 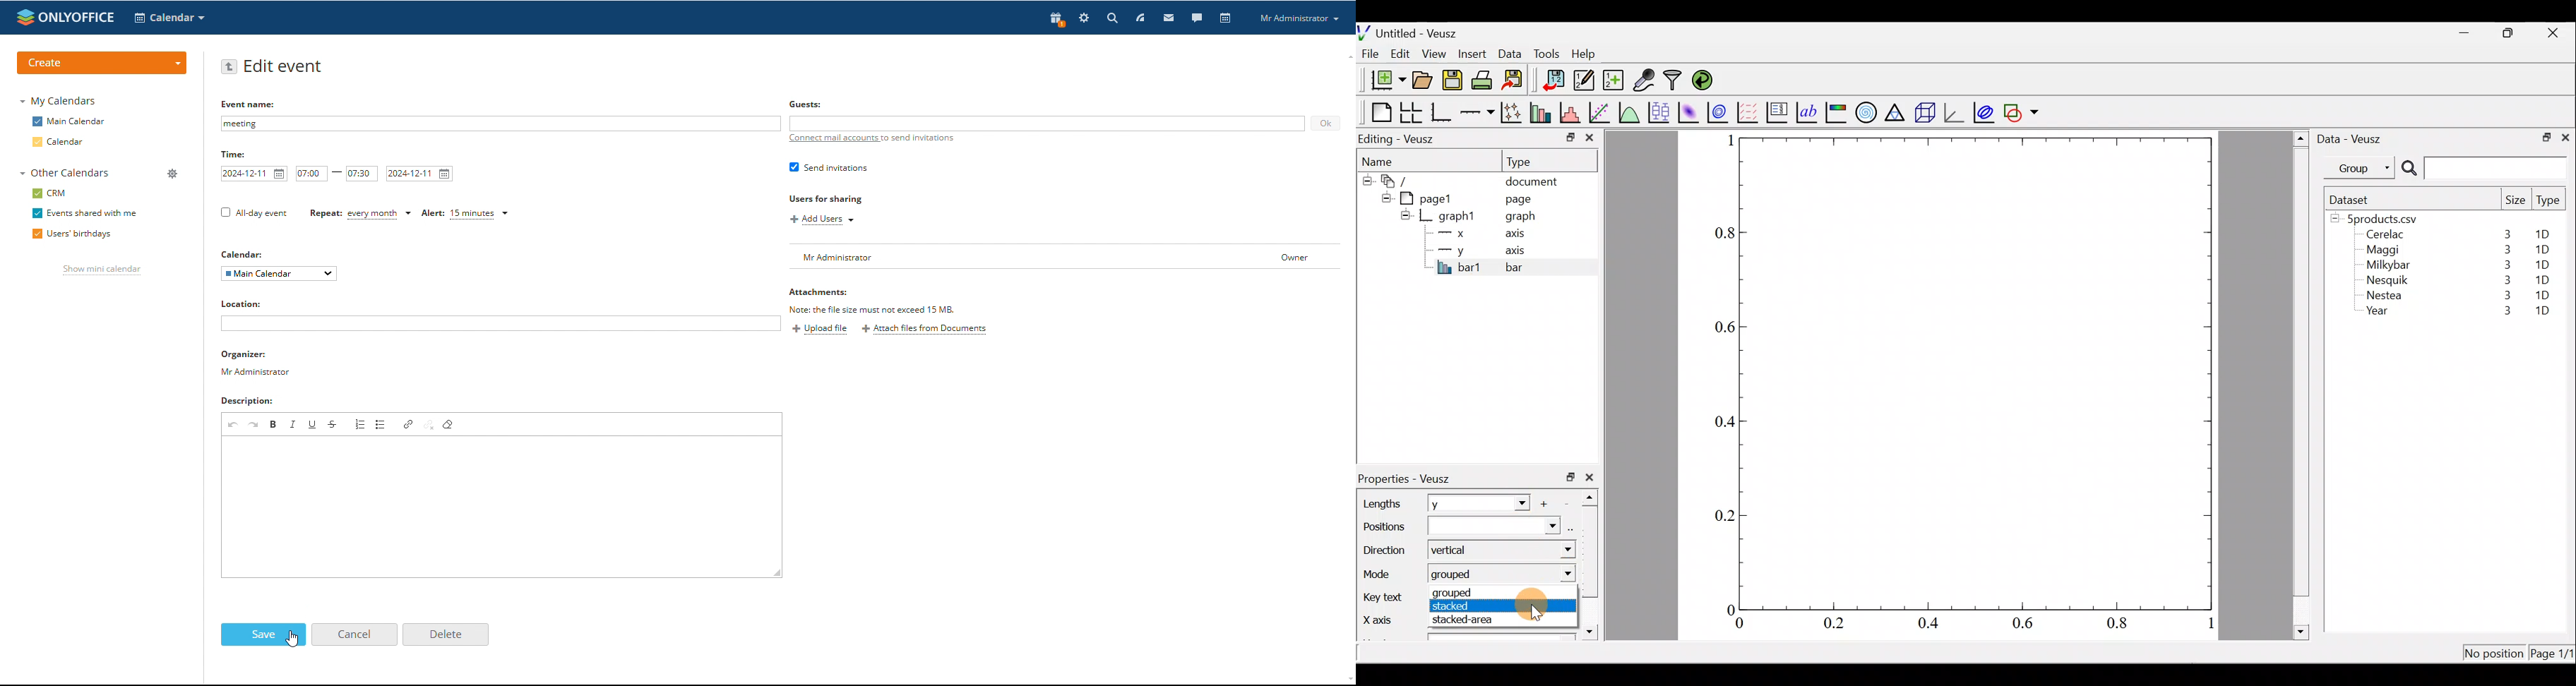 I want to click on Nestea, so click(x=2385, y=295).